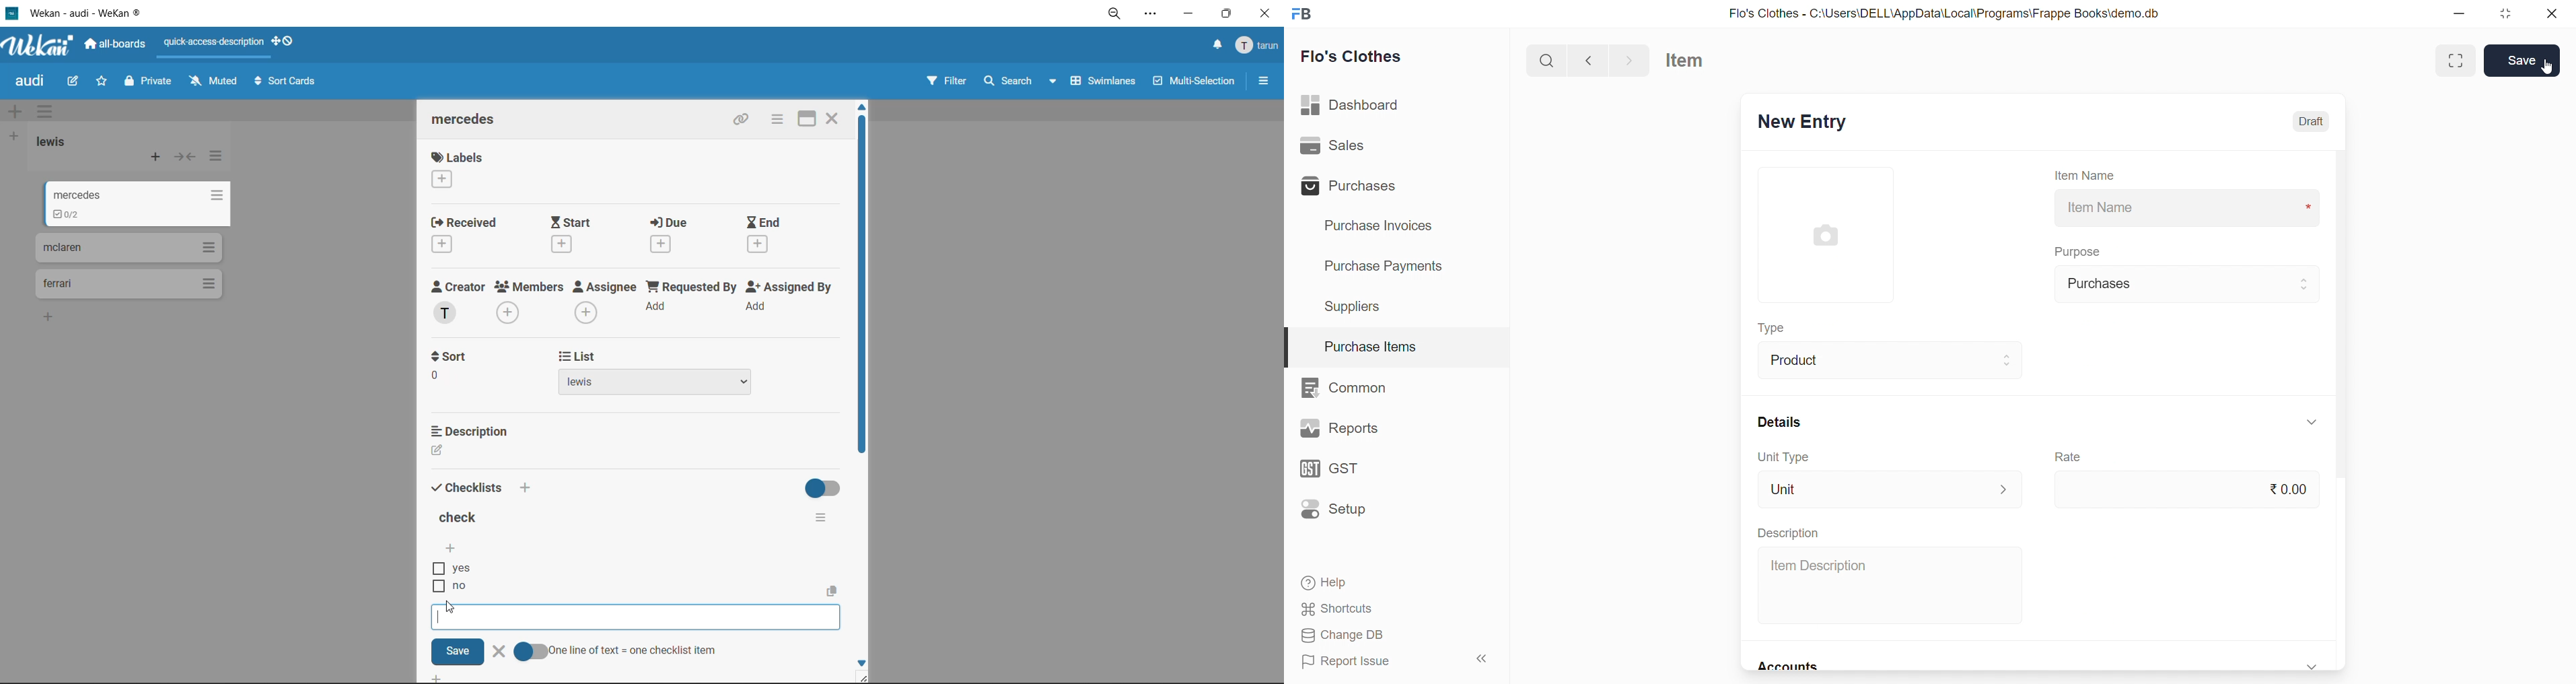 The height and width of the screenshot is (700, 2576). I want to click on collapse sidebar, so click(1487, 660).